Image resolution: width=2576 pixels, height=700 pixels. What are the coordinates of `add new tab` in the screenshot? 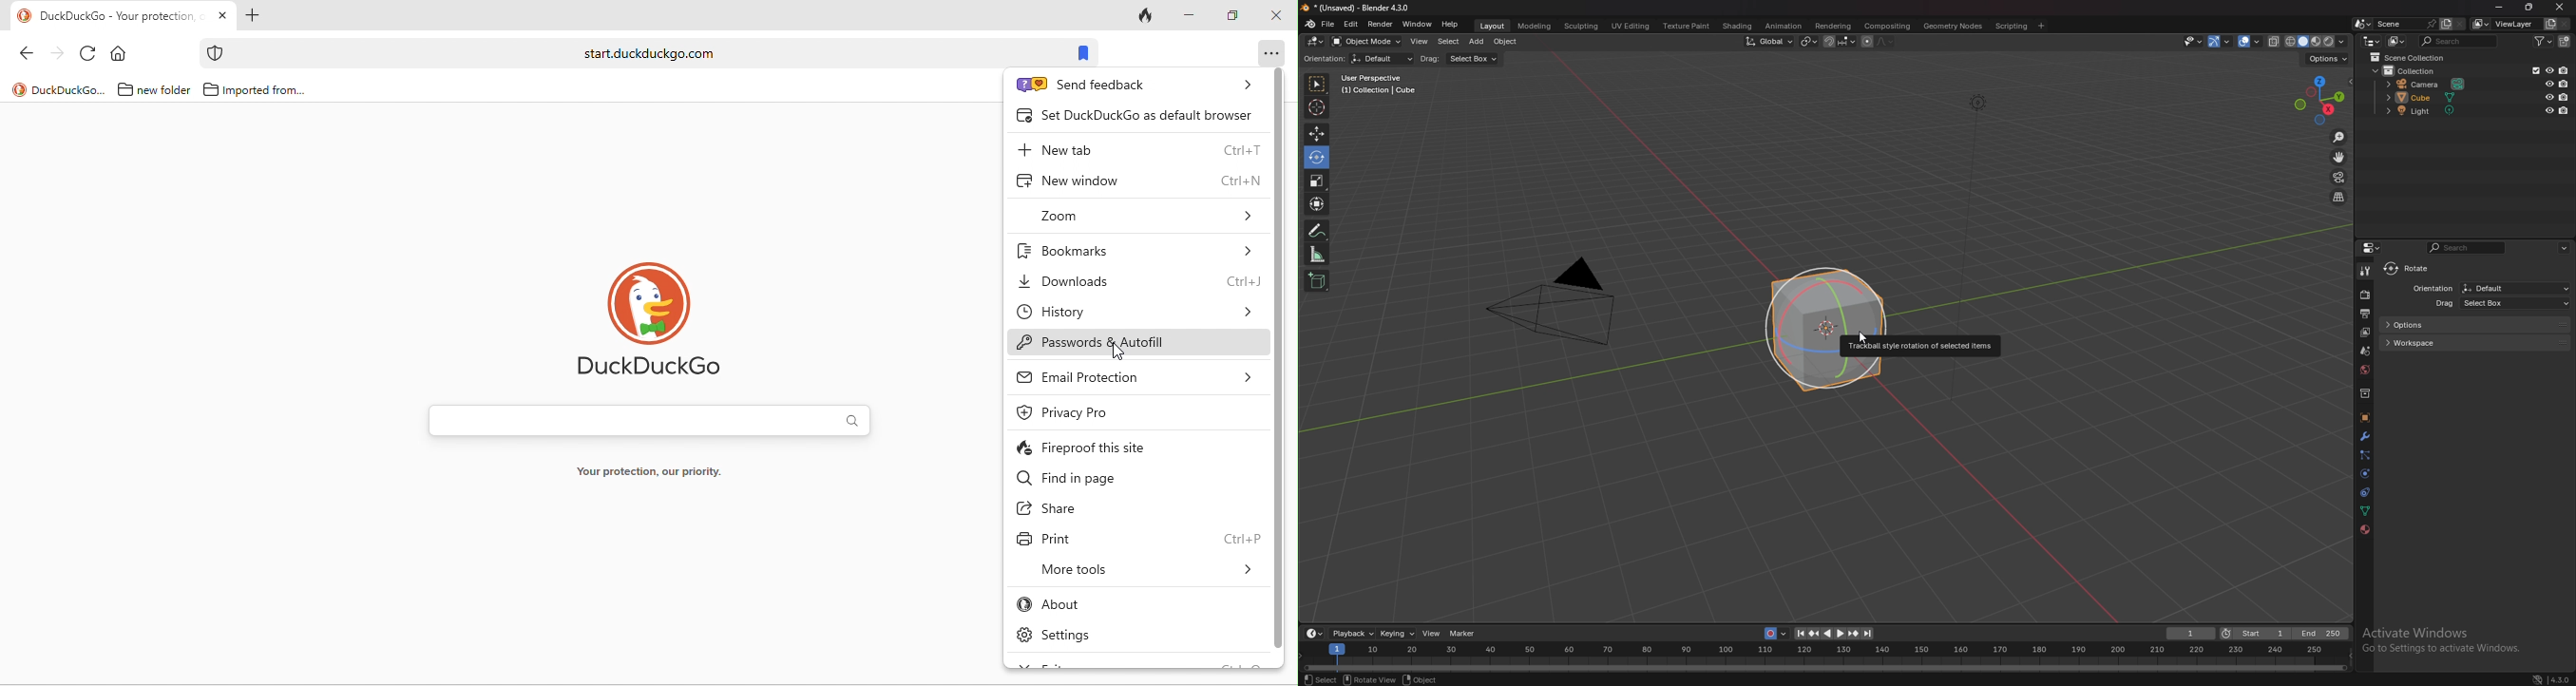 It's located at (252, 17).